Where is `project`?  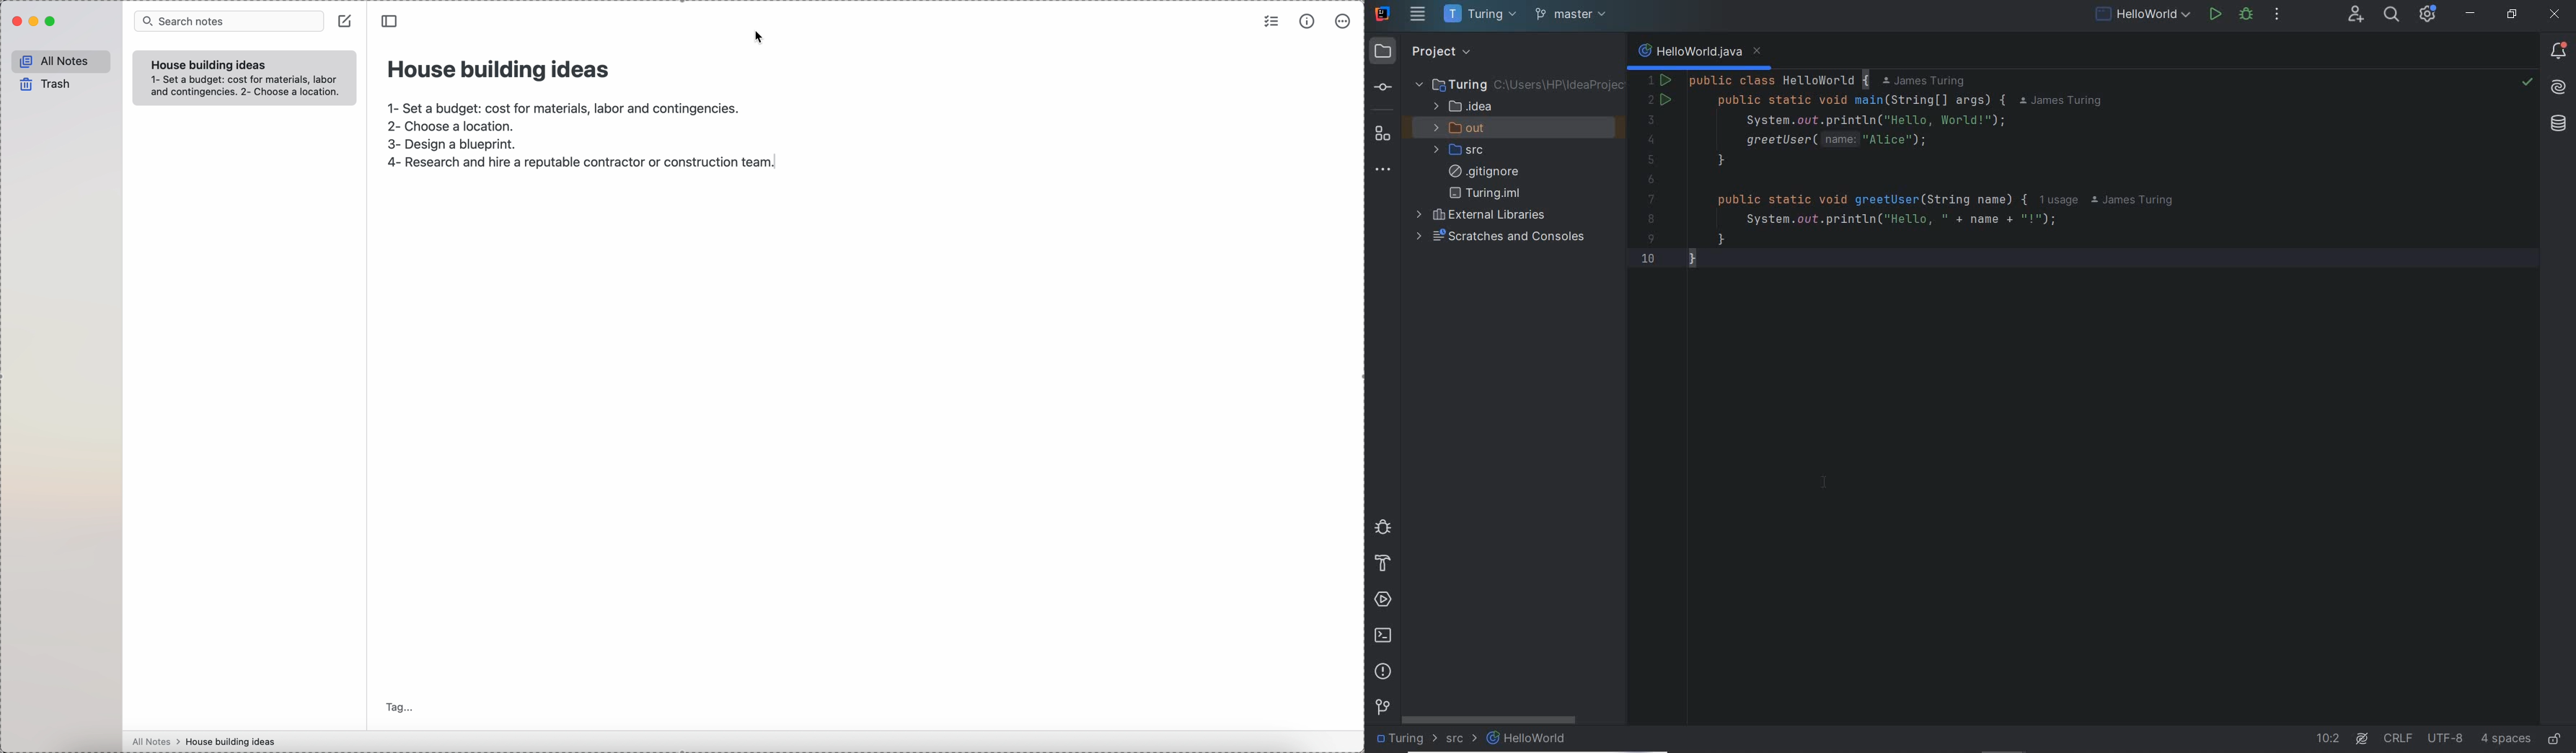 project is located at coordinates (1450, 50).